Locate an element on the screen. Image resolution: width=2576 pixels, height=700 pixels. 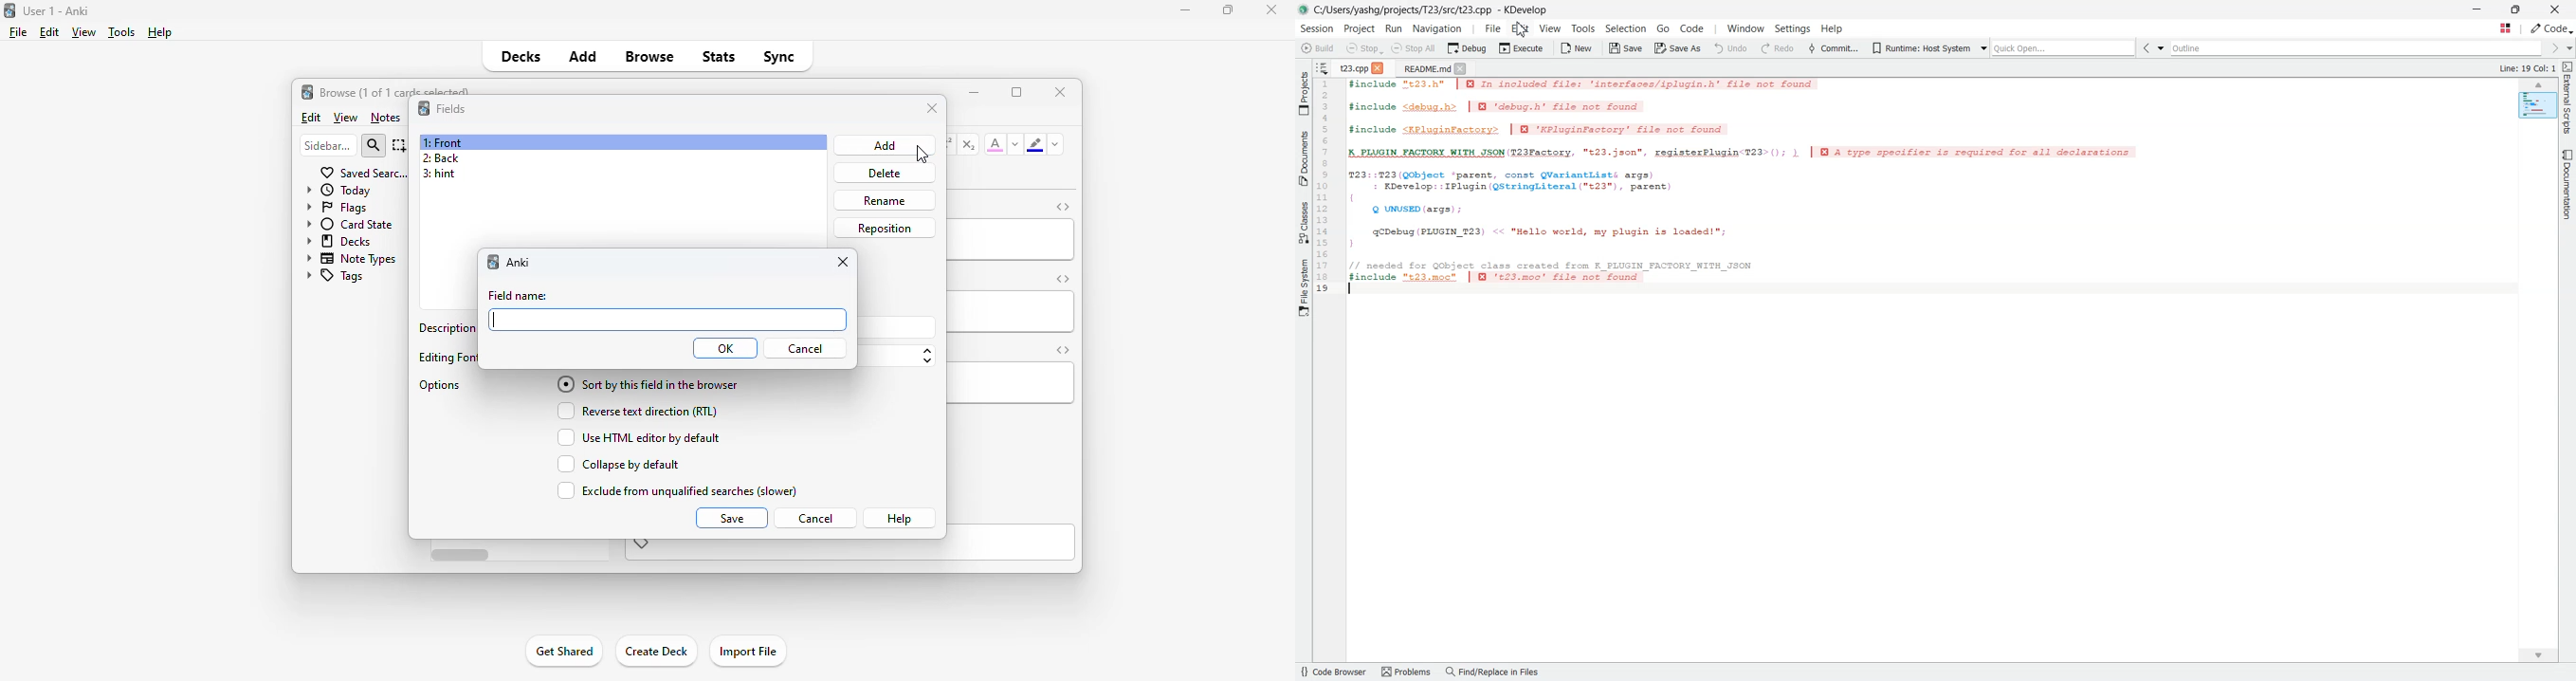
notes is located at coordinates (385, 118).